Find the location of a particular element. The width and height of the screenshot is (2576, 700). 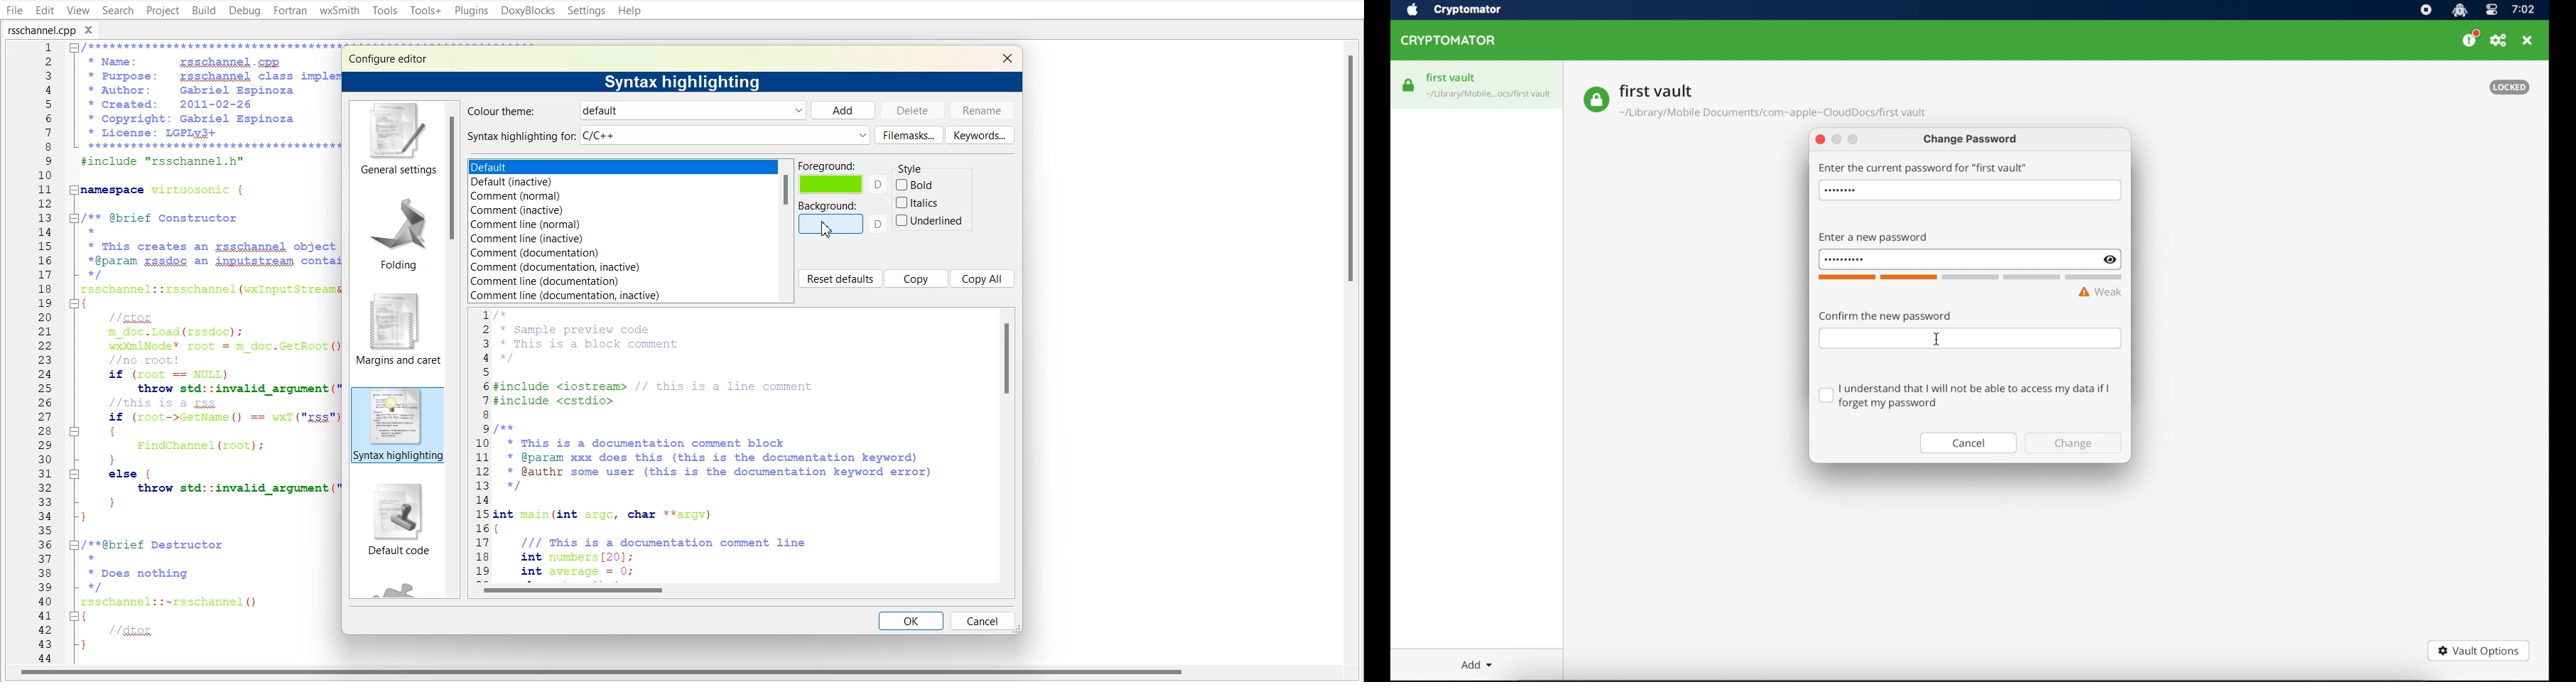

Rename is located at coordinates (983, 110).